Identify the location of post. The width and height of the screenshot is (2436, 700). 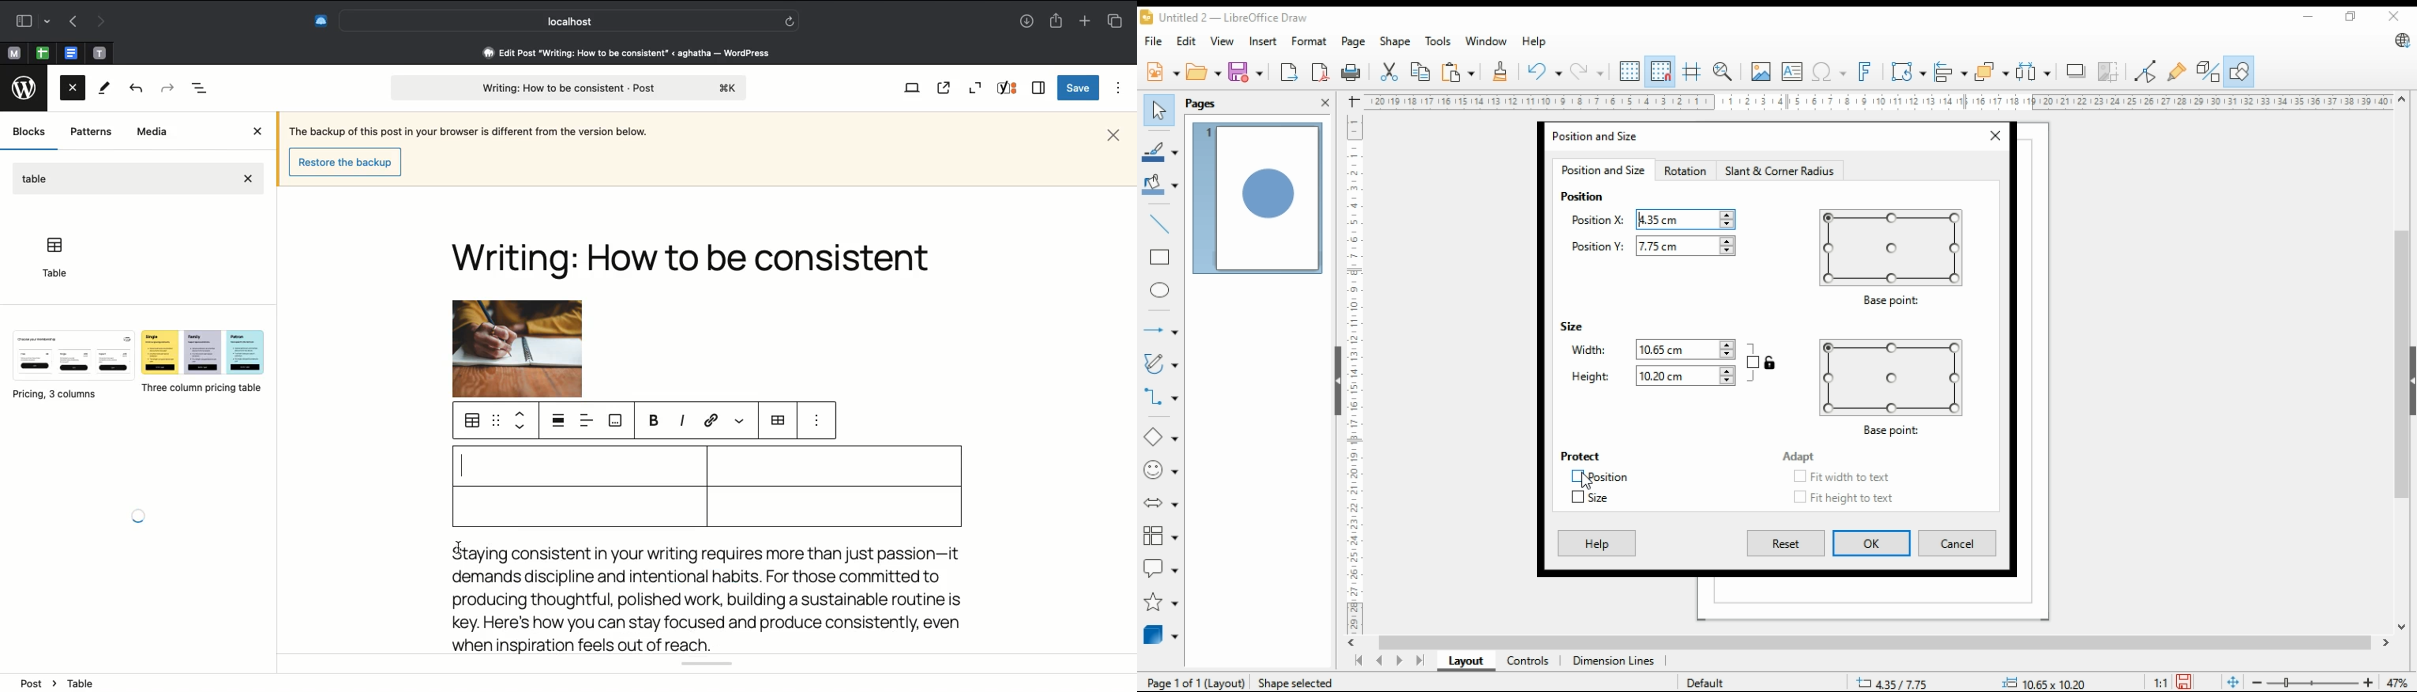
(39, 683).